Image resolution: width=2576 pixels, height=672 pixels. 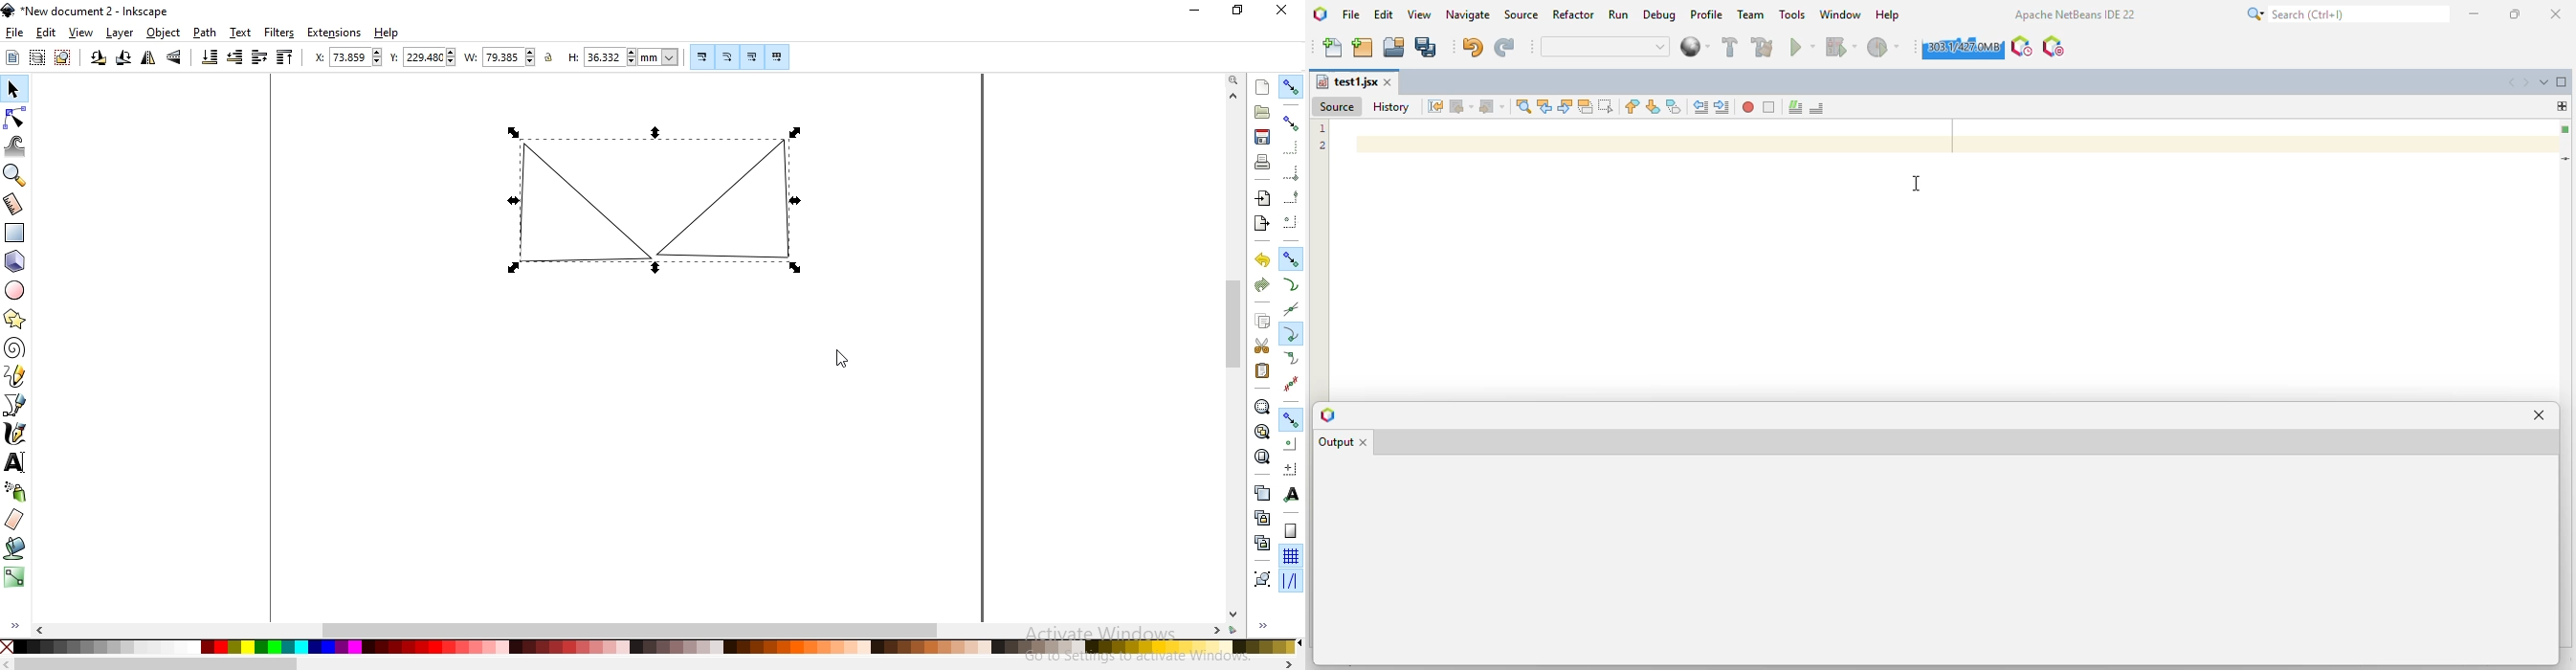 What do you see at coordinates (645, 662) in the screenshot?
I see `scrollbar` at bounding box center [645, 662].